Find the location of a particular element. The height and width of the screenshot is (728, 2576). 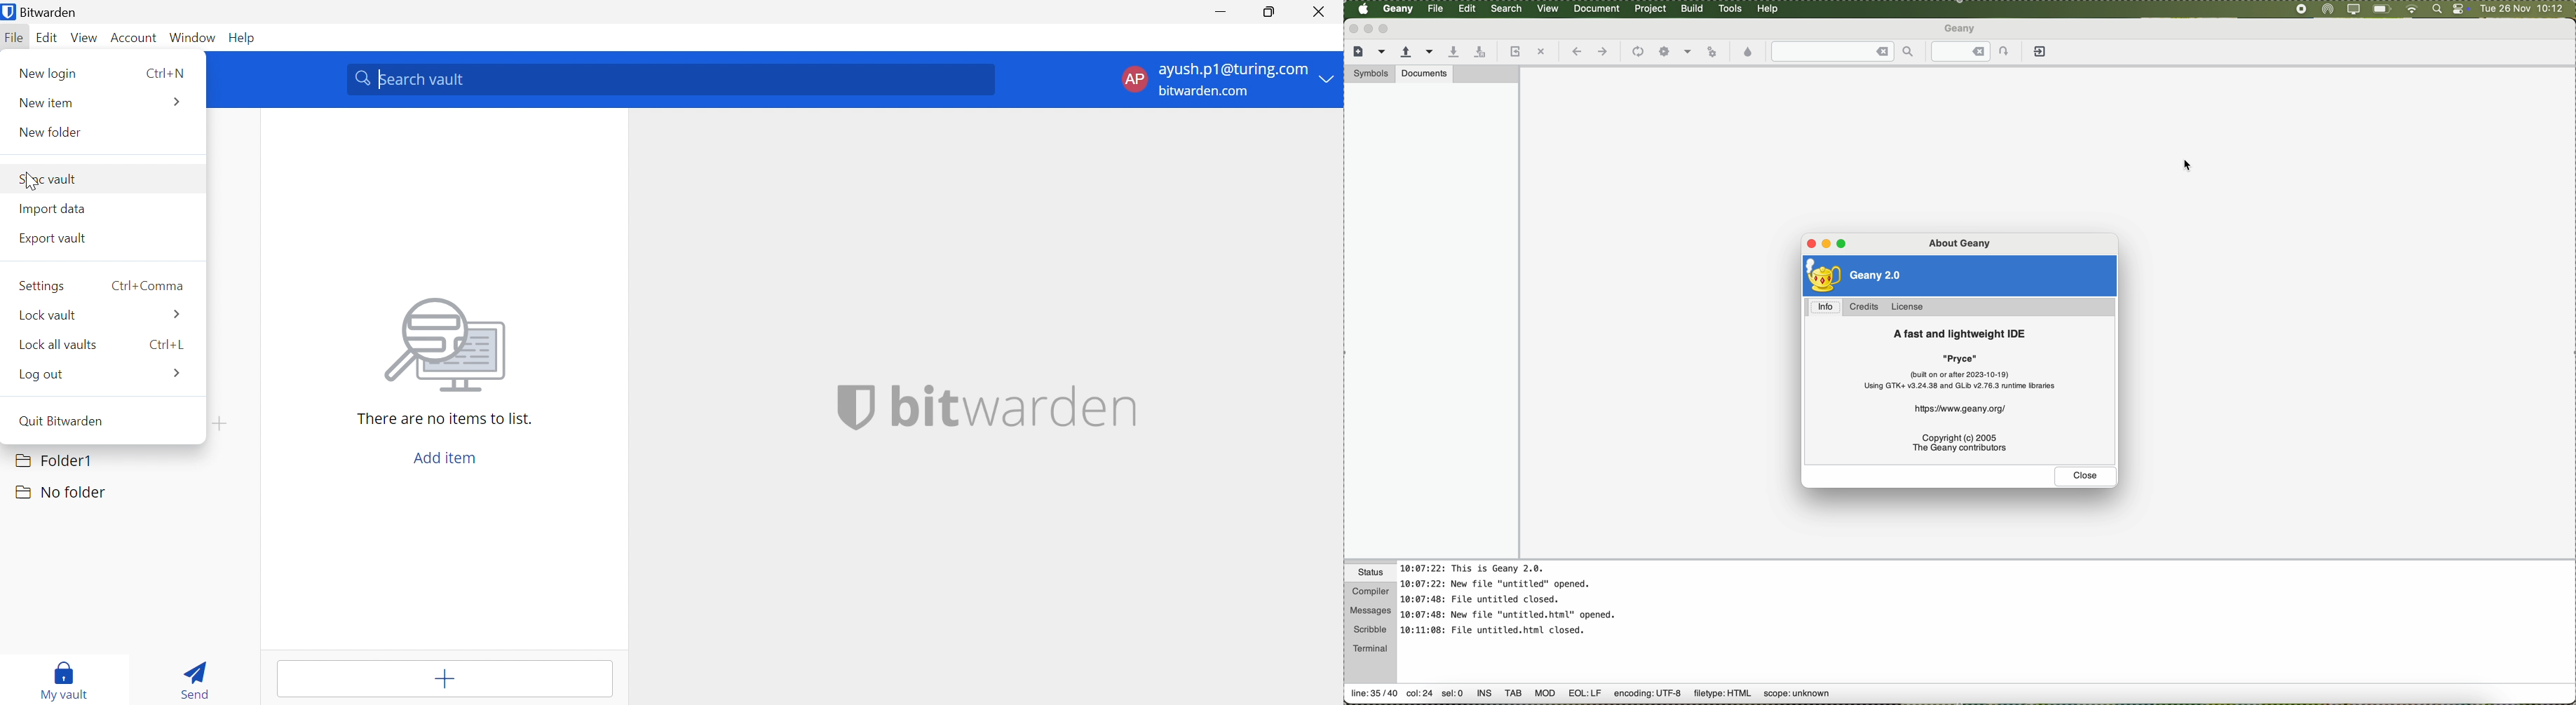

Minimize is located at coordinates (1219, 10).